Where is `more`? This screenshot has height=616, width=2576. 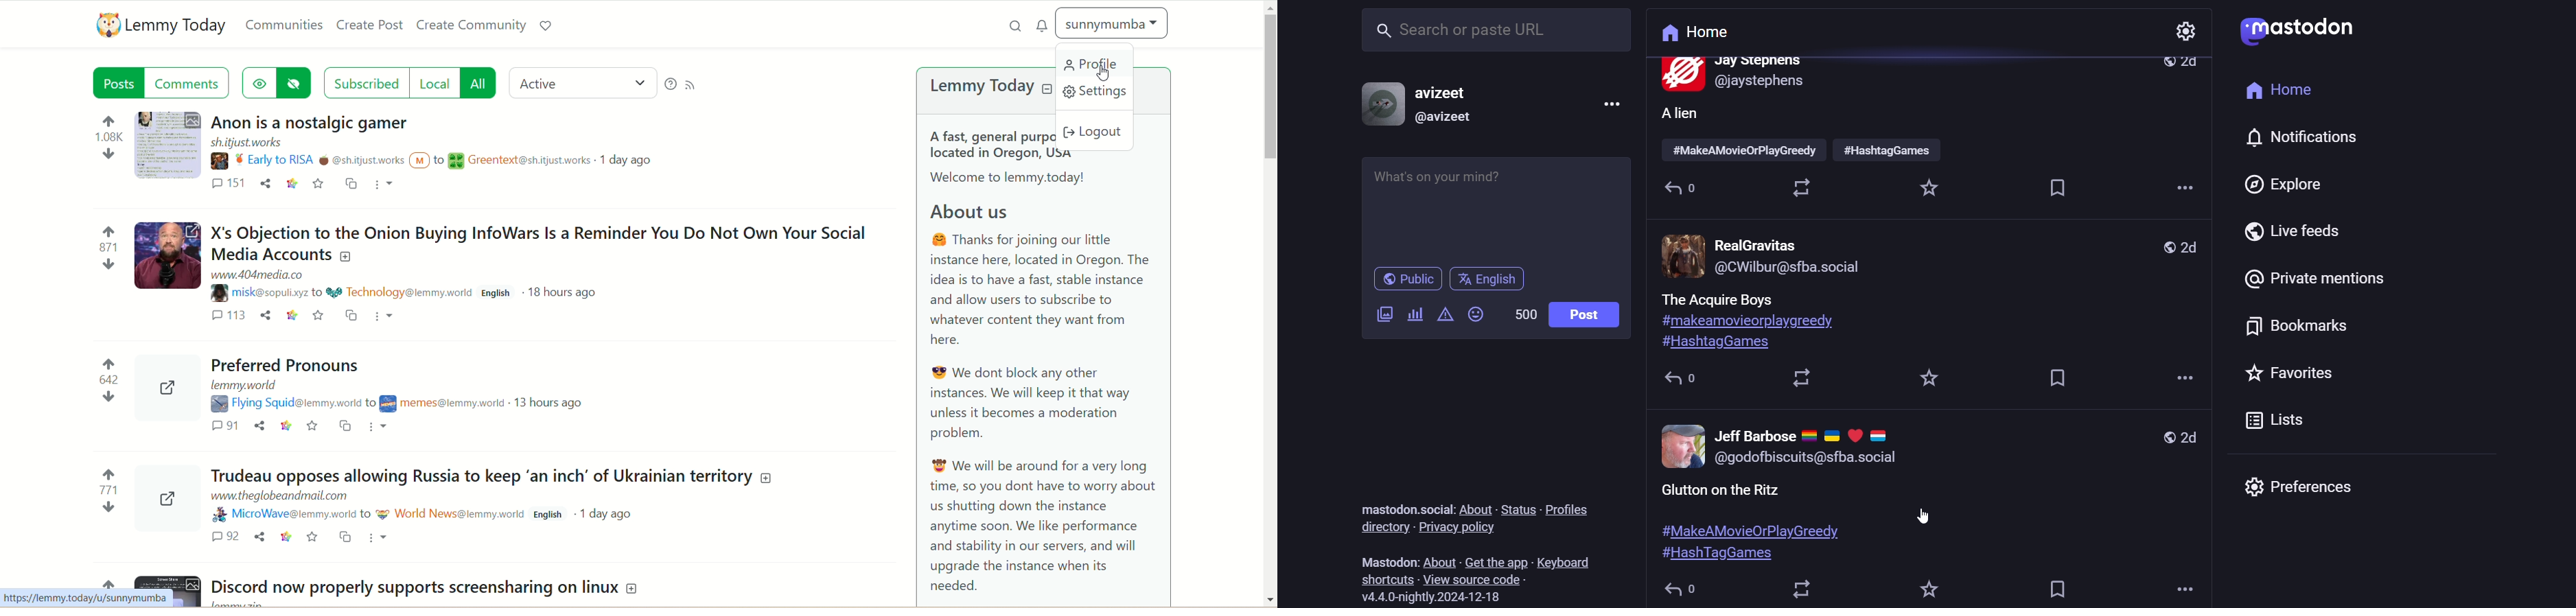
more is located at coordinates (2185, 587).